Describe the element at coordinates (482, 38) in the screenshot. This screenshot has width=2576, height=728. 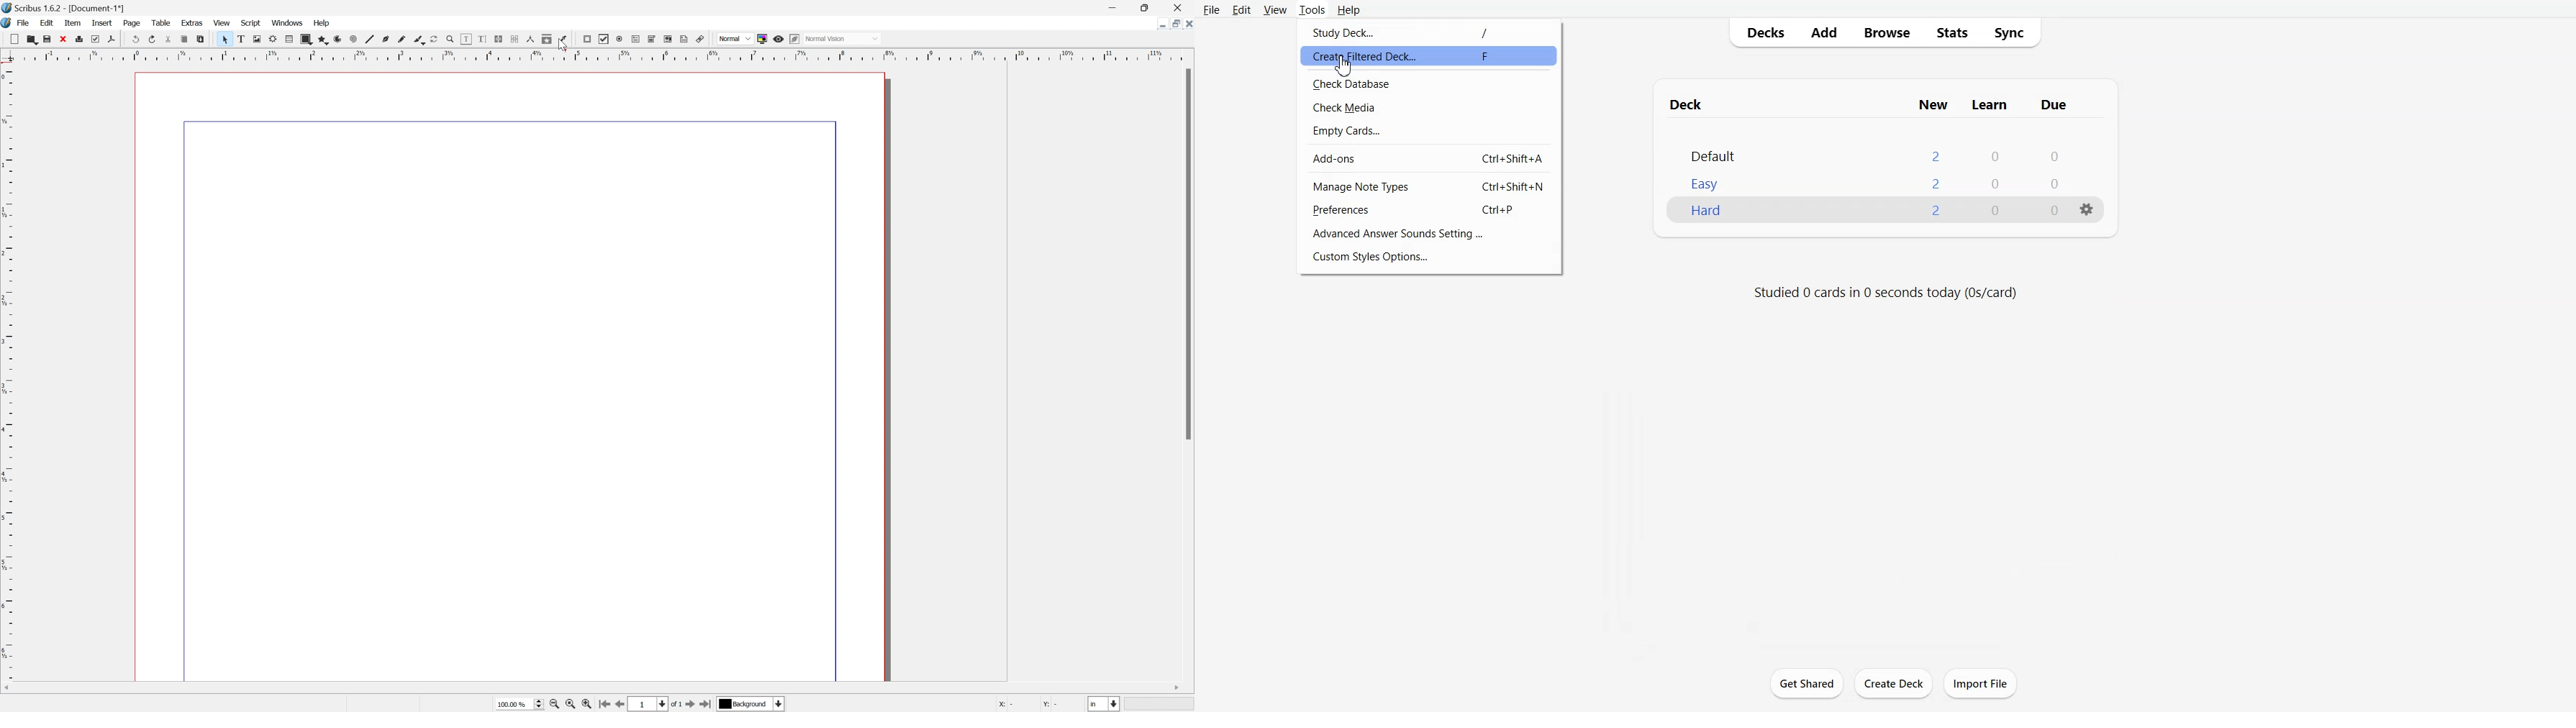
I see `edit text with story editor` at that location.